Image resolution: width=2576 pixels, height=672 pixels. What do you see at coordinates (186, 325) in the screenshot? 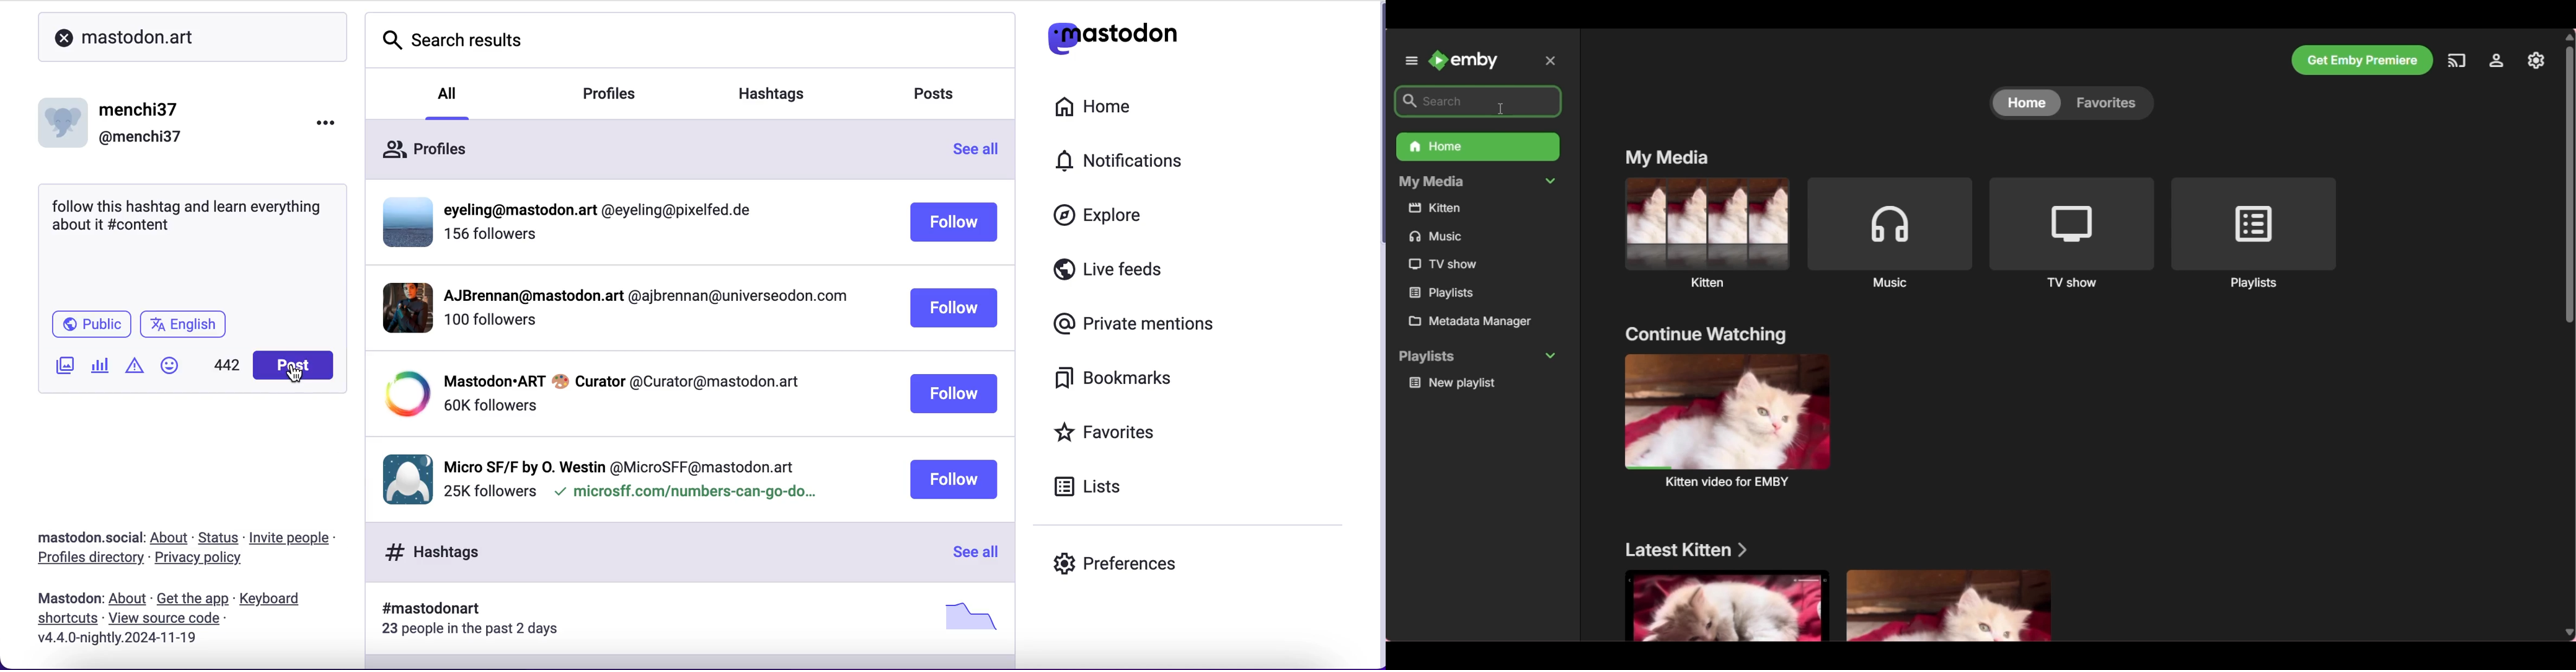
I see `english` at bounding box center [186, 325].